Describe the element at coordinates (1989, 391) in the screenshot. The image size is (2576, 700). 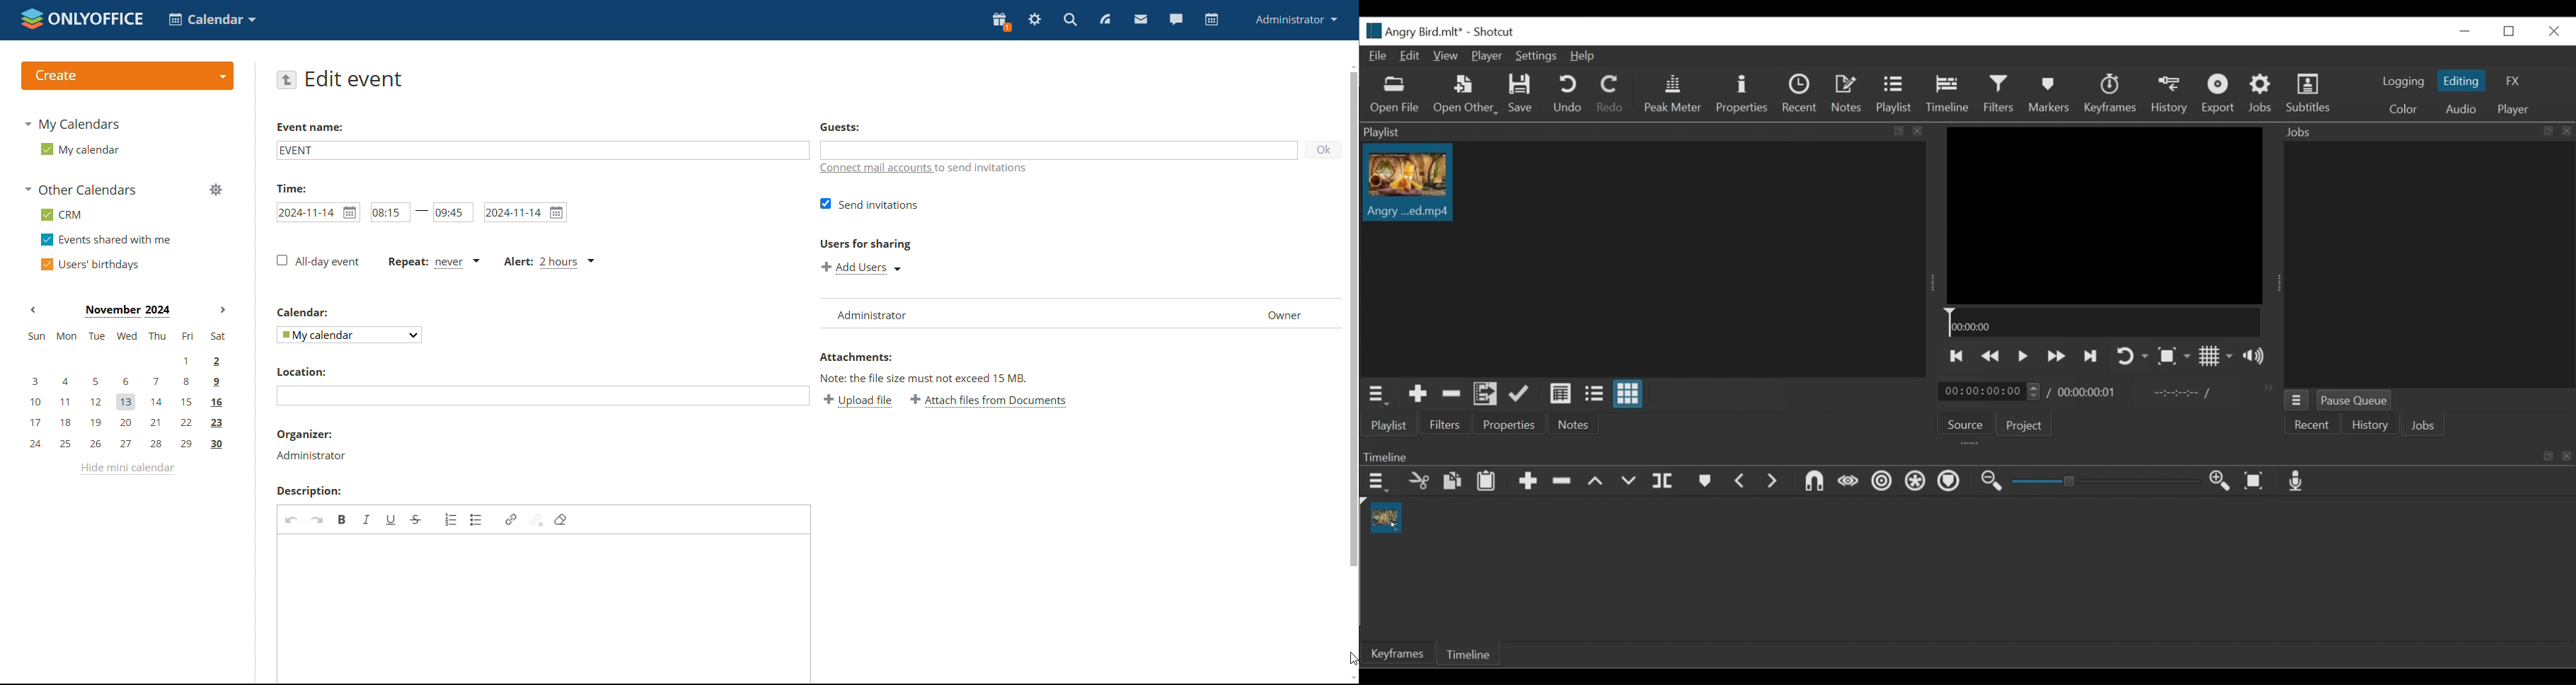
I see `Current duration` at that location.